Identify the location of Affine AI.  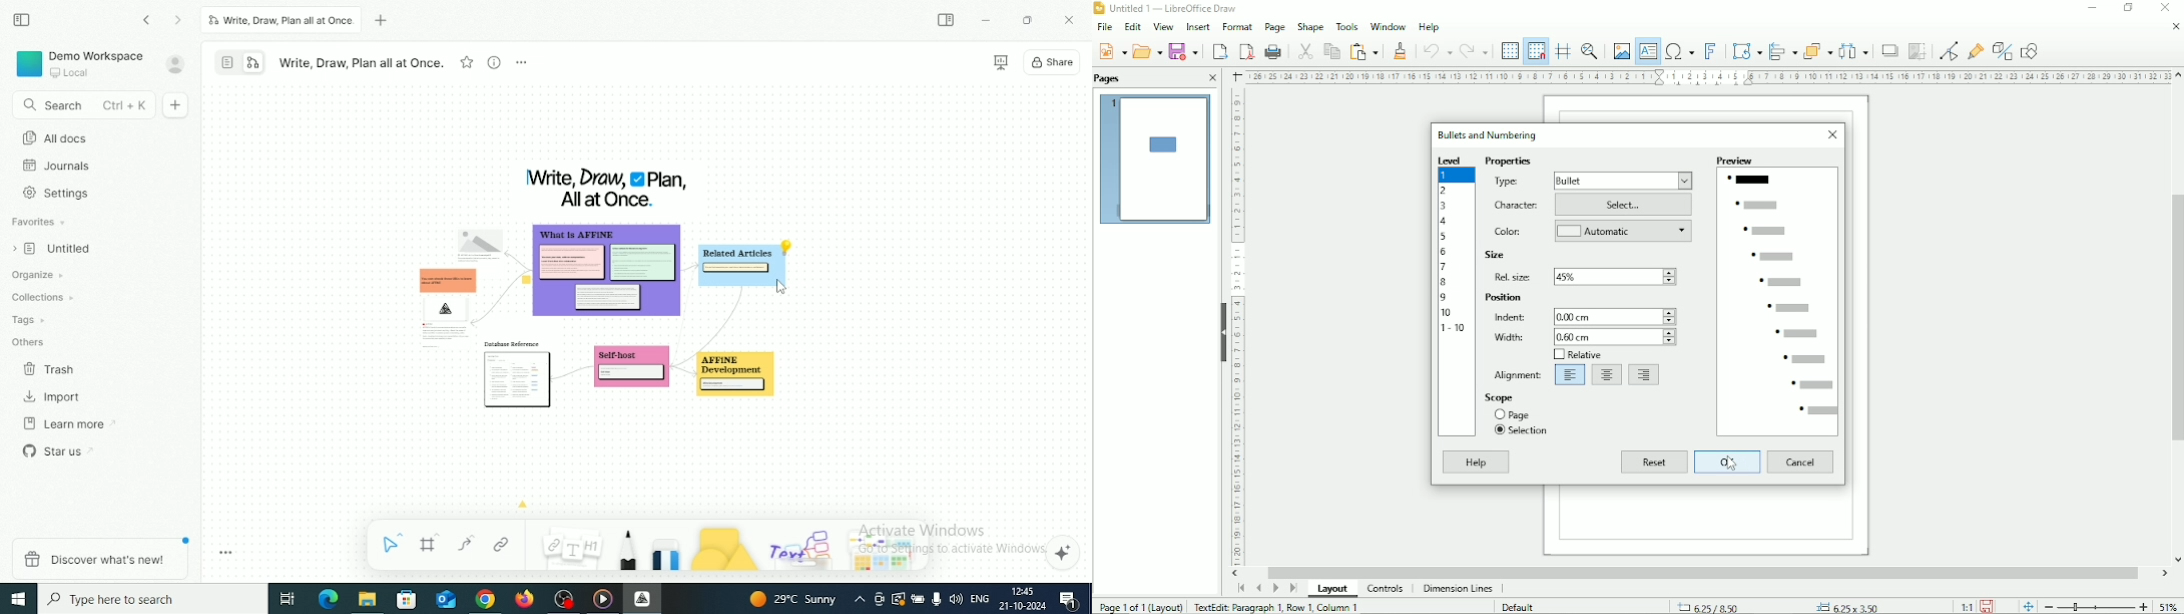
(1064, 553).